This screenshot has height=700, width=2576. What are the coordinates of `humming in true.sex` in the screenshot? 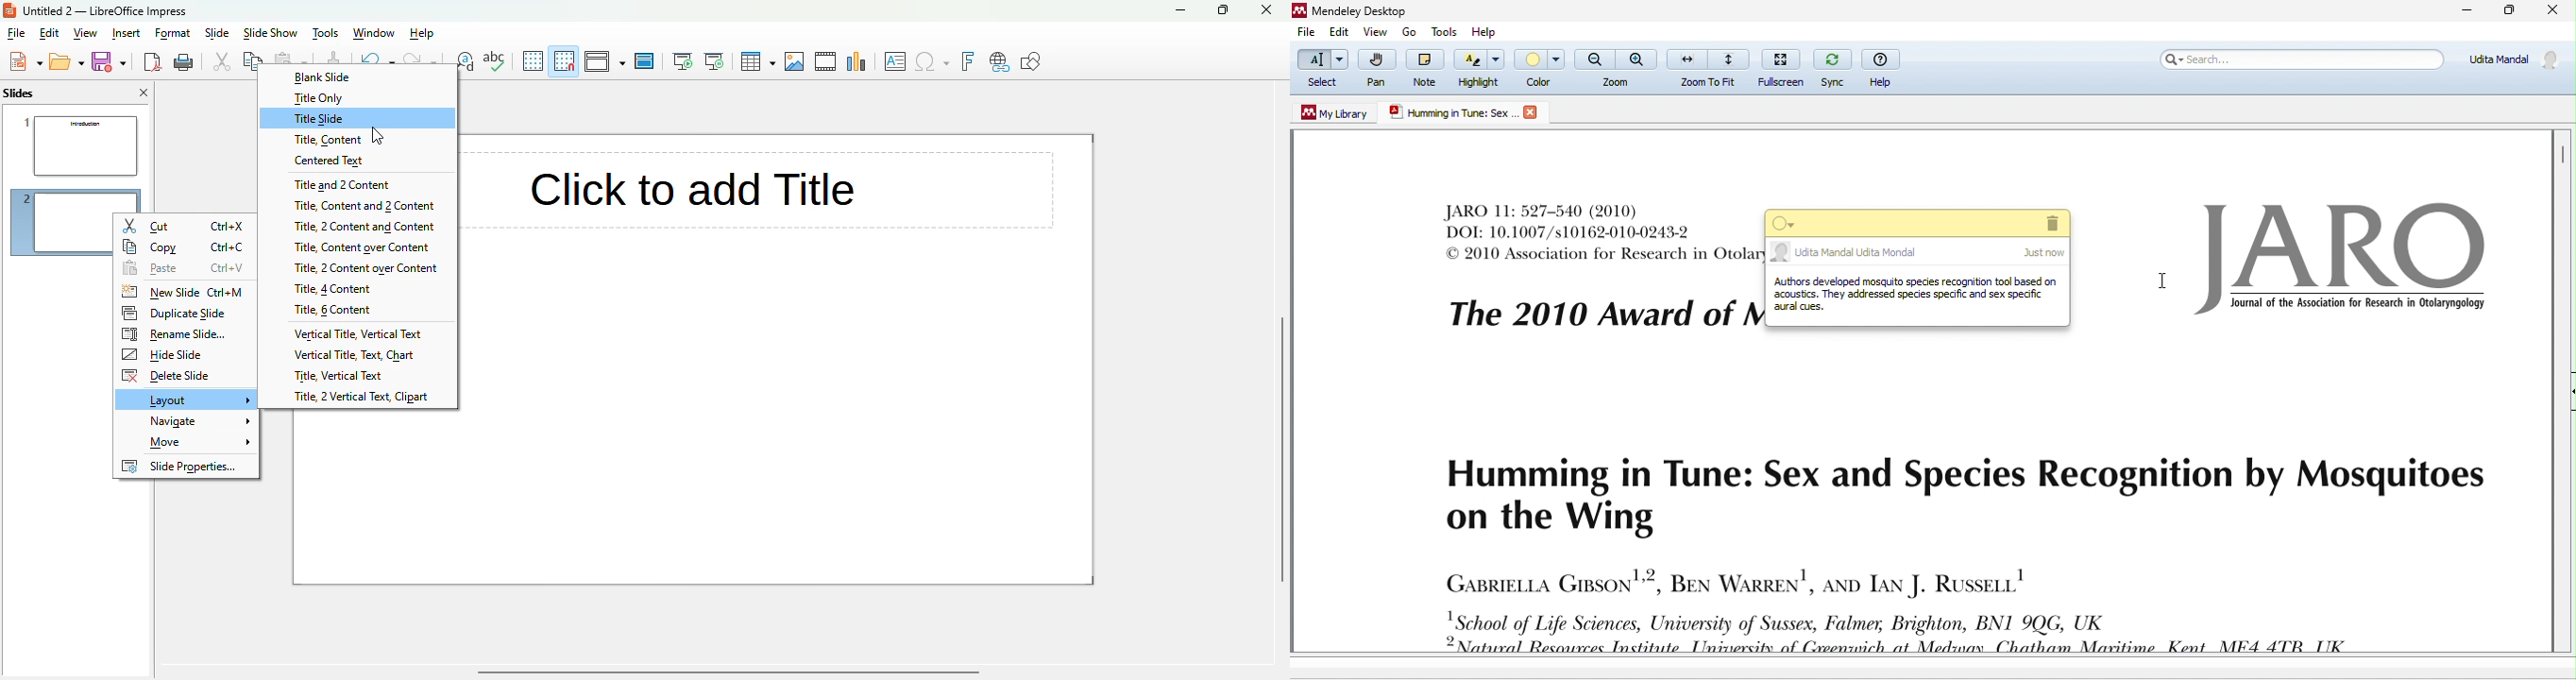 It's located at (1453, 111).